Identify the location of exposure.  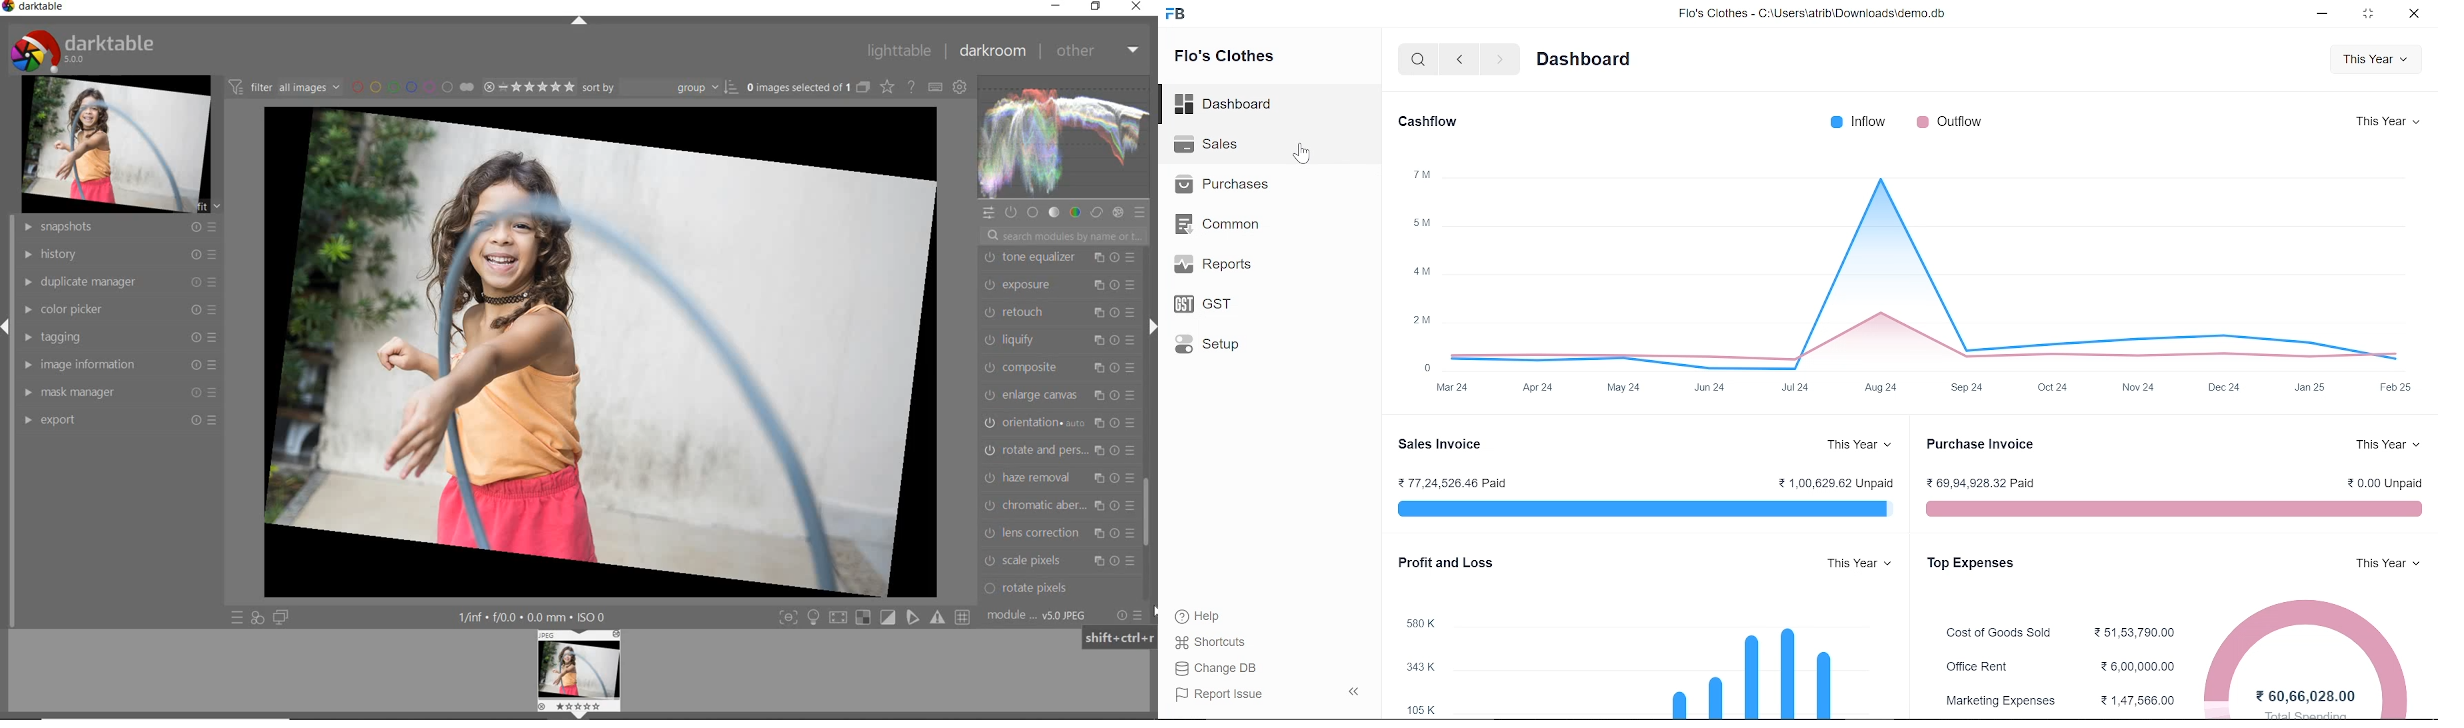
(1060, 284).